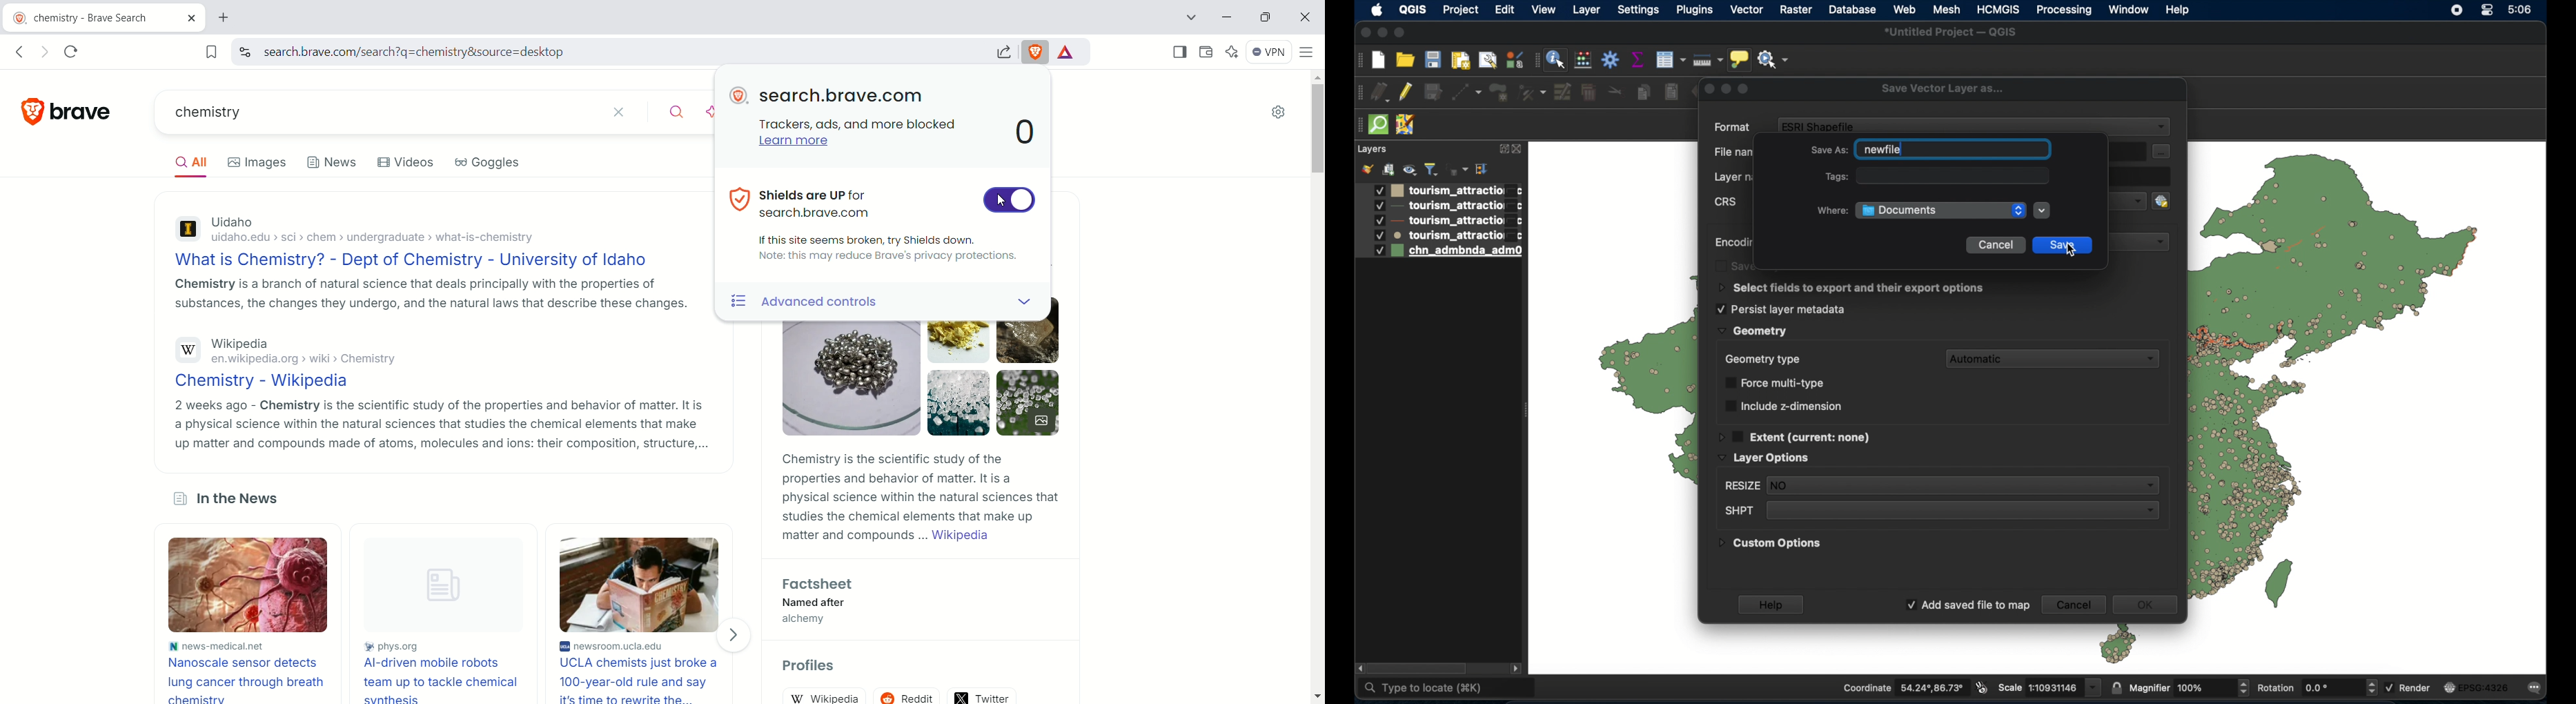 The width and height of the screenshot is (2576, 728). What do you see at coordinates (843, 96) in the screenshot?
I see `search.brave.com` at bounding box center [843, 96].